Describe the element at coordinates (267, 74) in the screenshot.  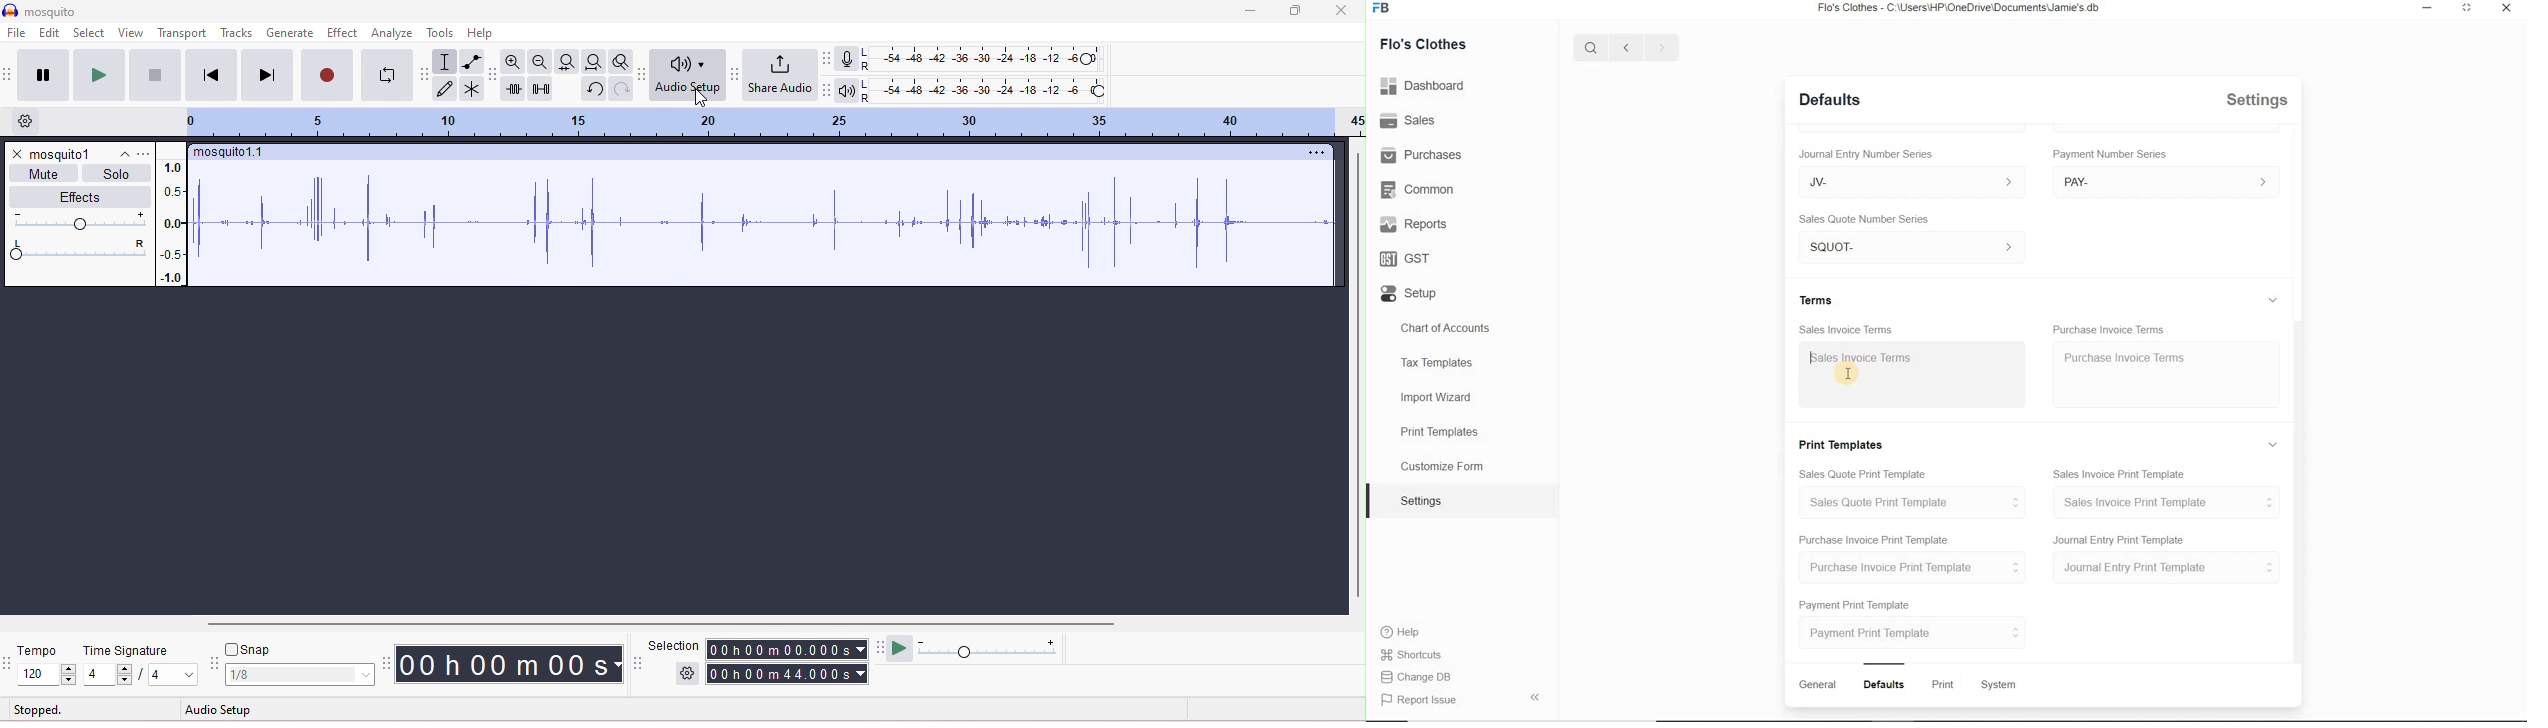
I see `next` at that location.